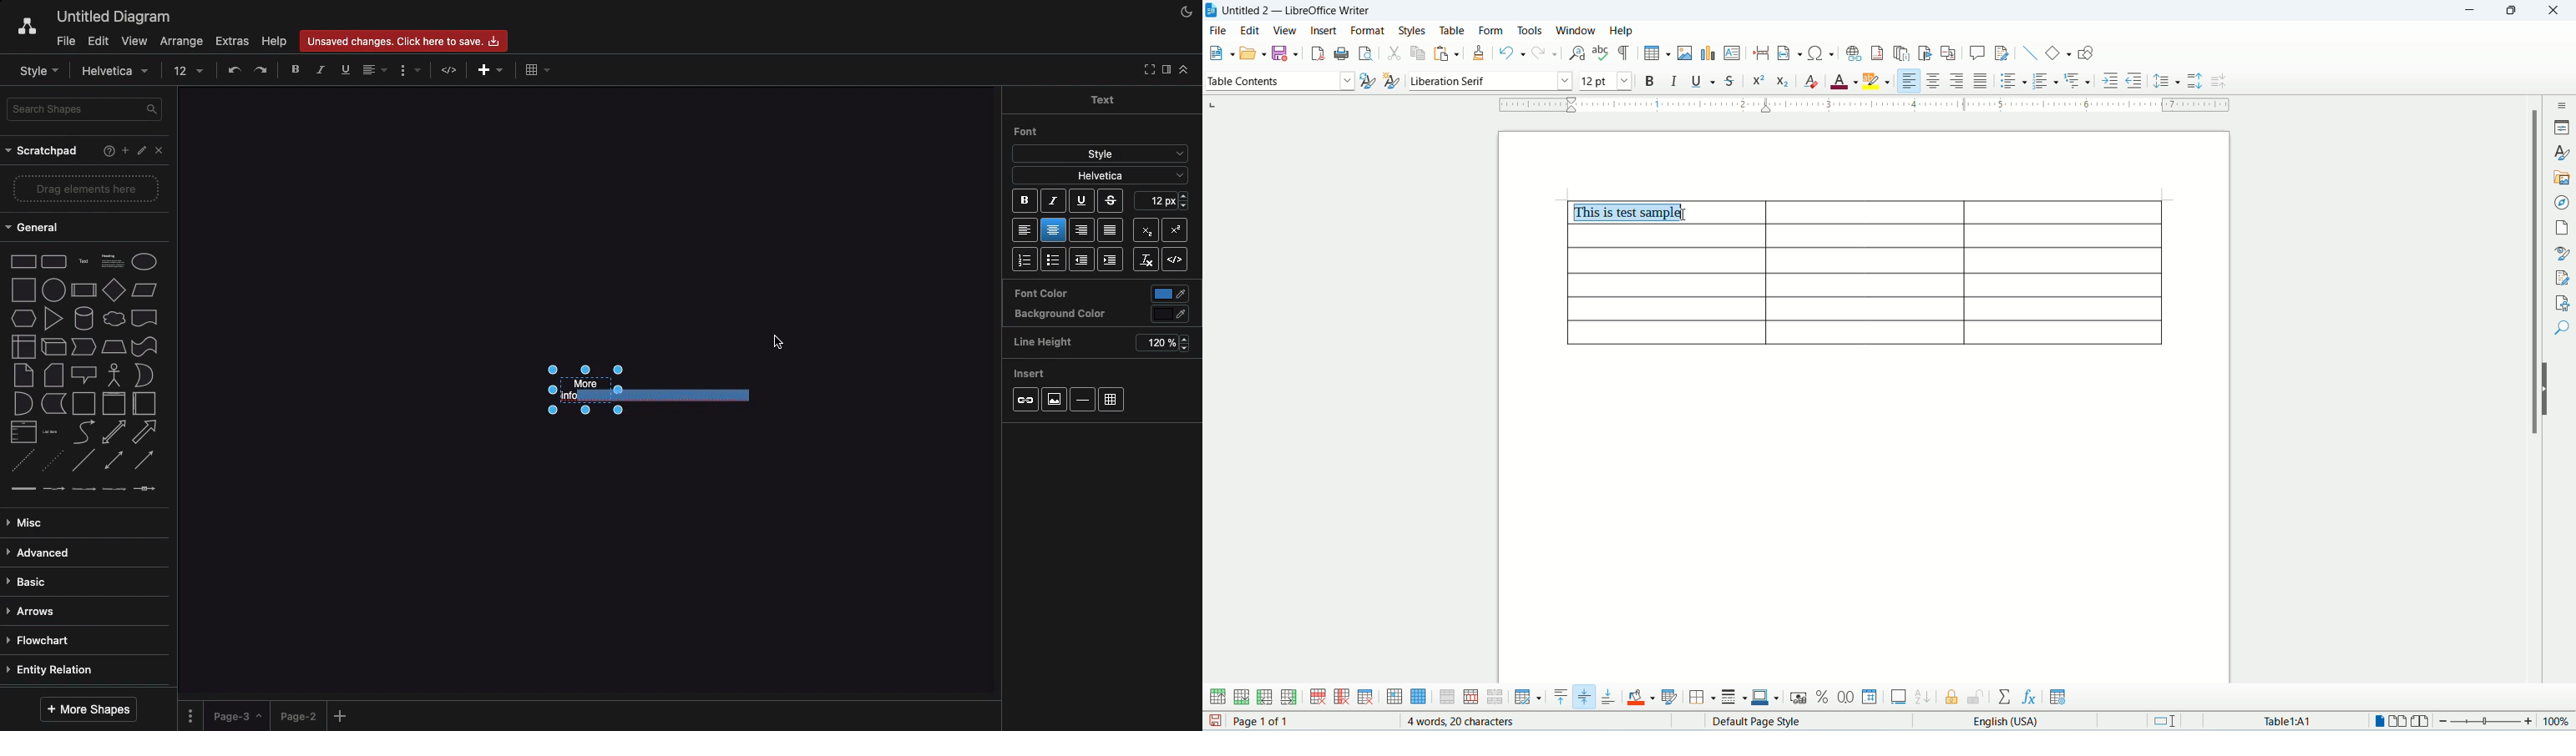 Image resolution: width=2576 pixels, height=756 pixels. I want to click on Font, so click(1027, 131).